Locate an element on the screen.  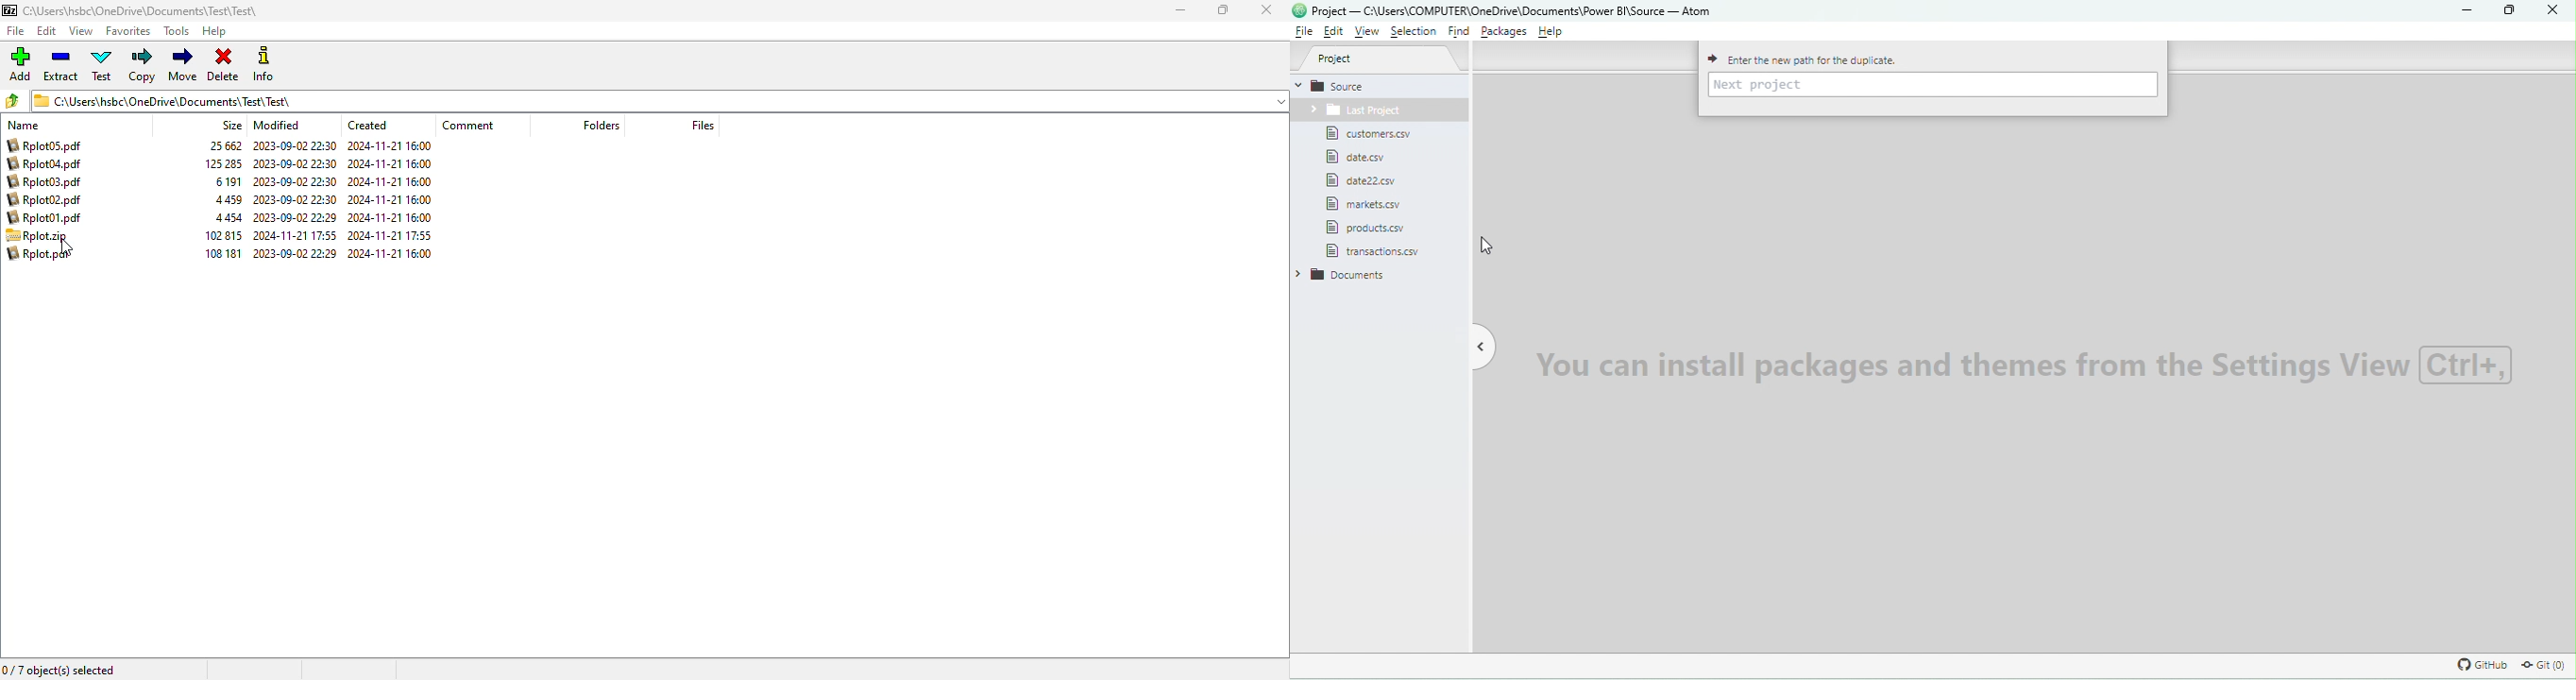
Find is located at coordinates (1456, 31).